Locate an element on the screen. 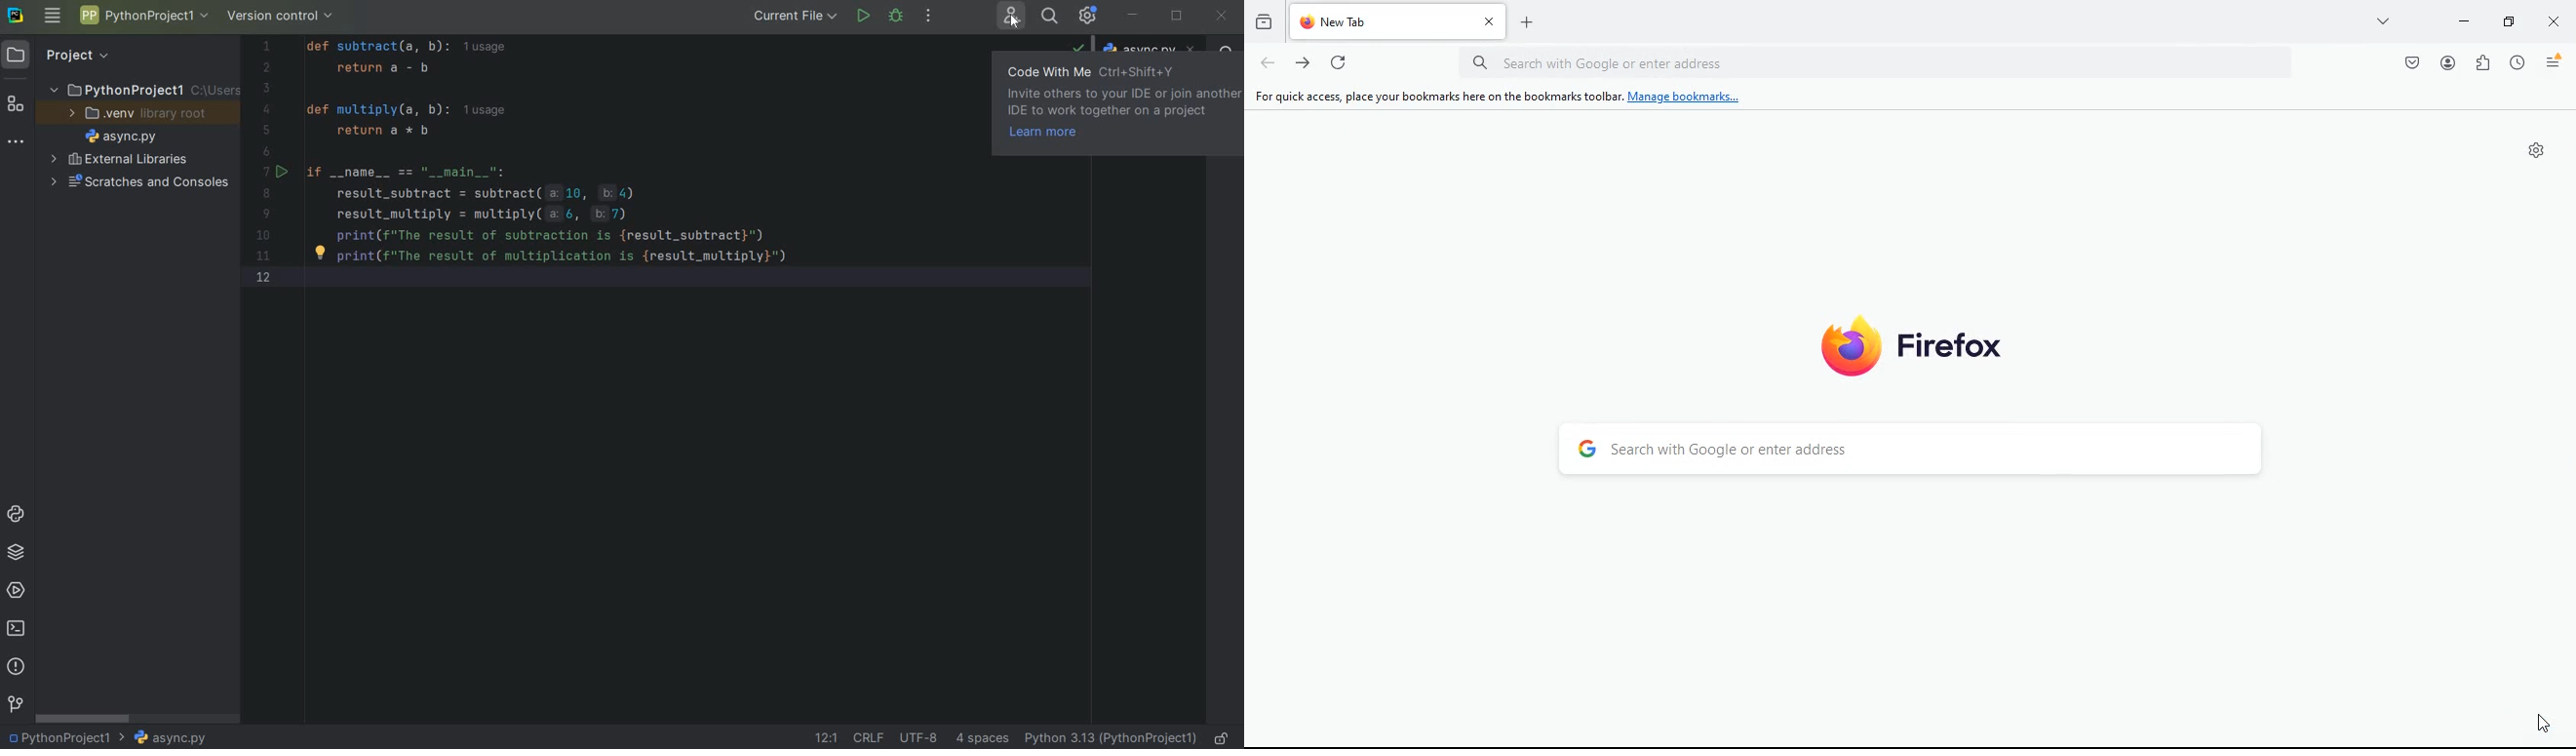 The height and width of the screenshot is (756, 2576). Cursor is located at coordinates (2545, 723).